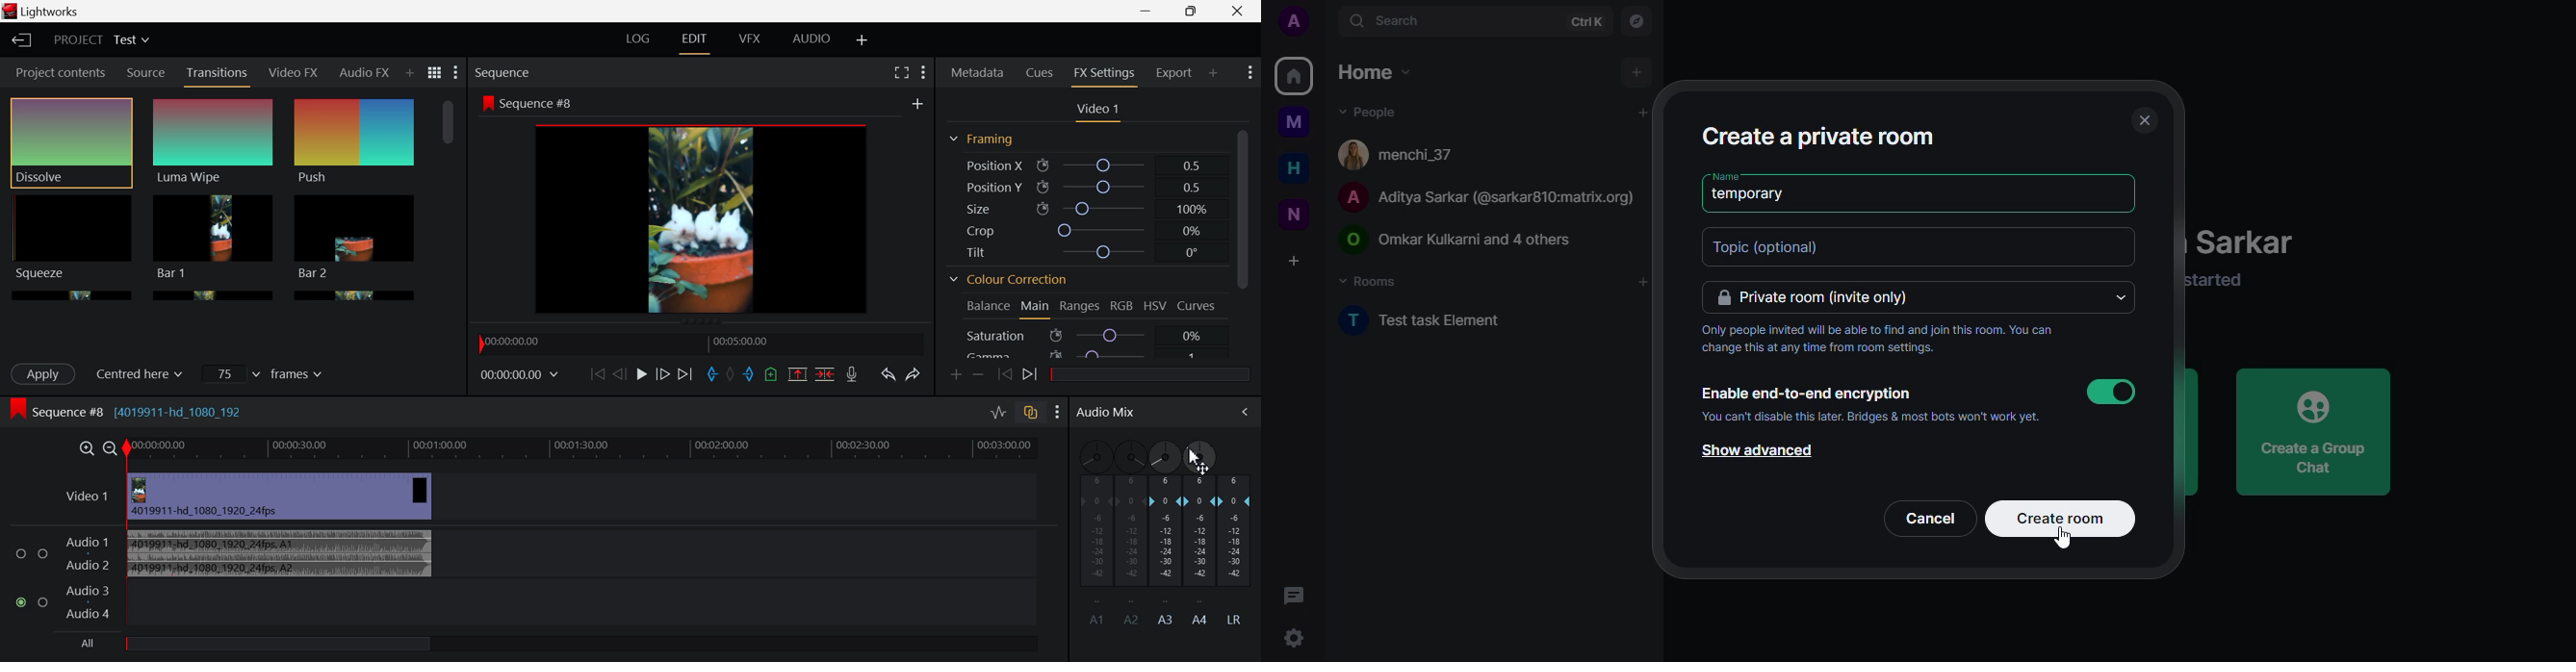 This screenshot has width=2576, height=672. What do you see at coordinates (987, 307) in the screenshot?
I see `Balance` at bounding box center [987, 307].